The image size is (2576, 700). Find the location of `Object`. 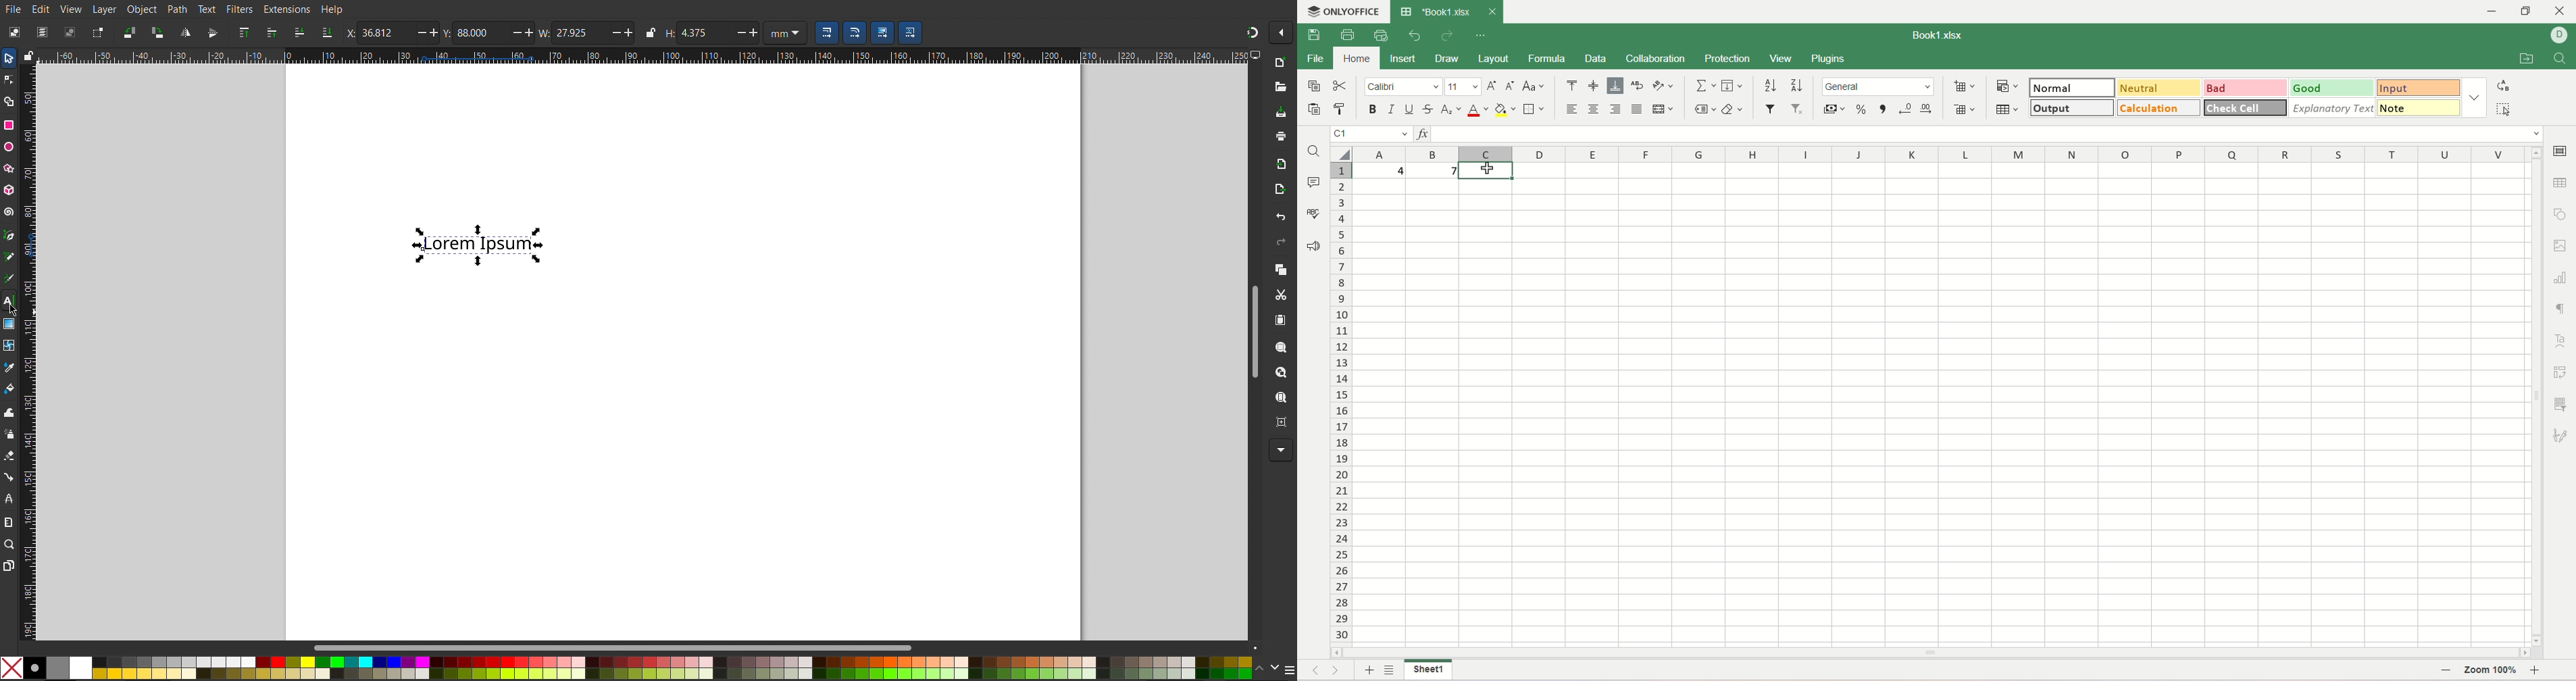

Object is located at coordinates (141, 8).